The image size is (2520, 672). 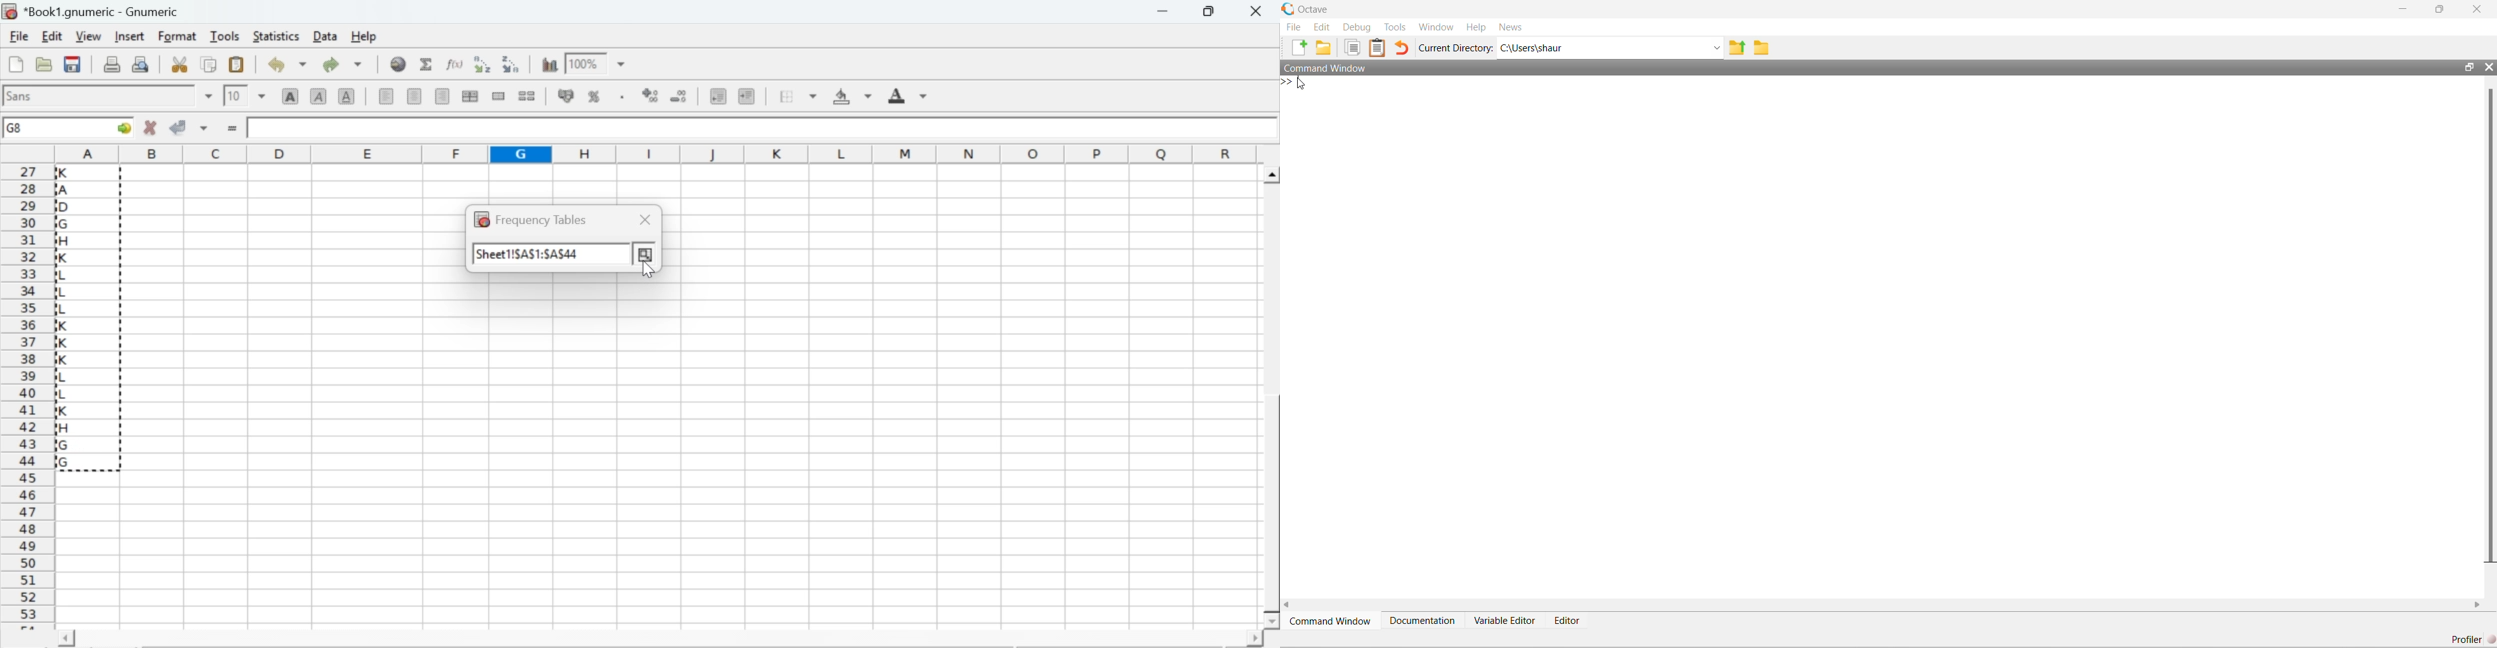 I want to click on help, so click(x=366, y=37).